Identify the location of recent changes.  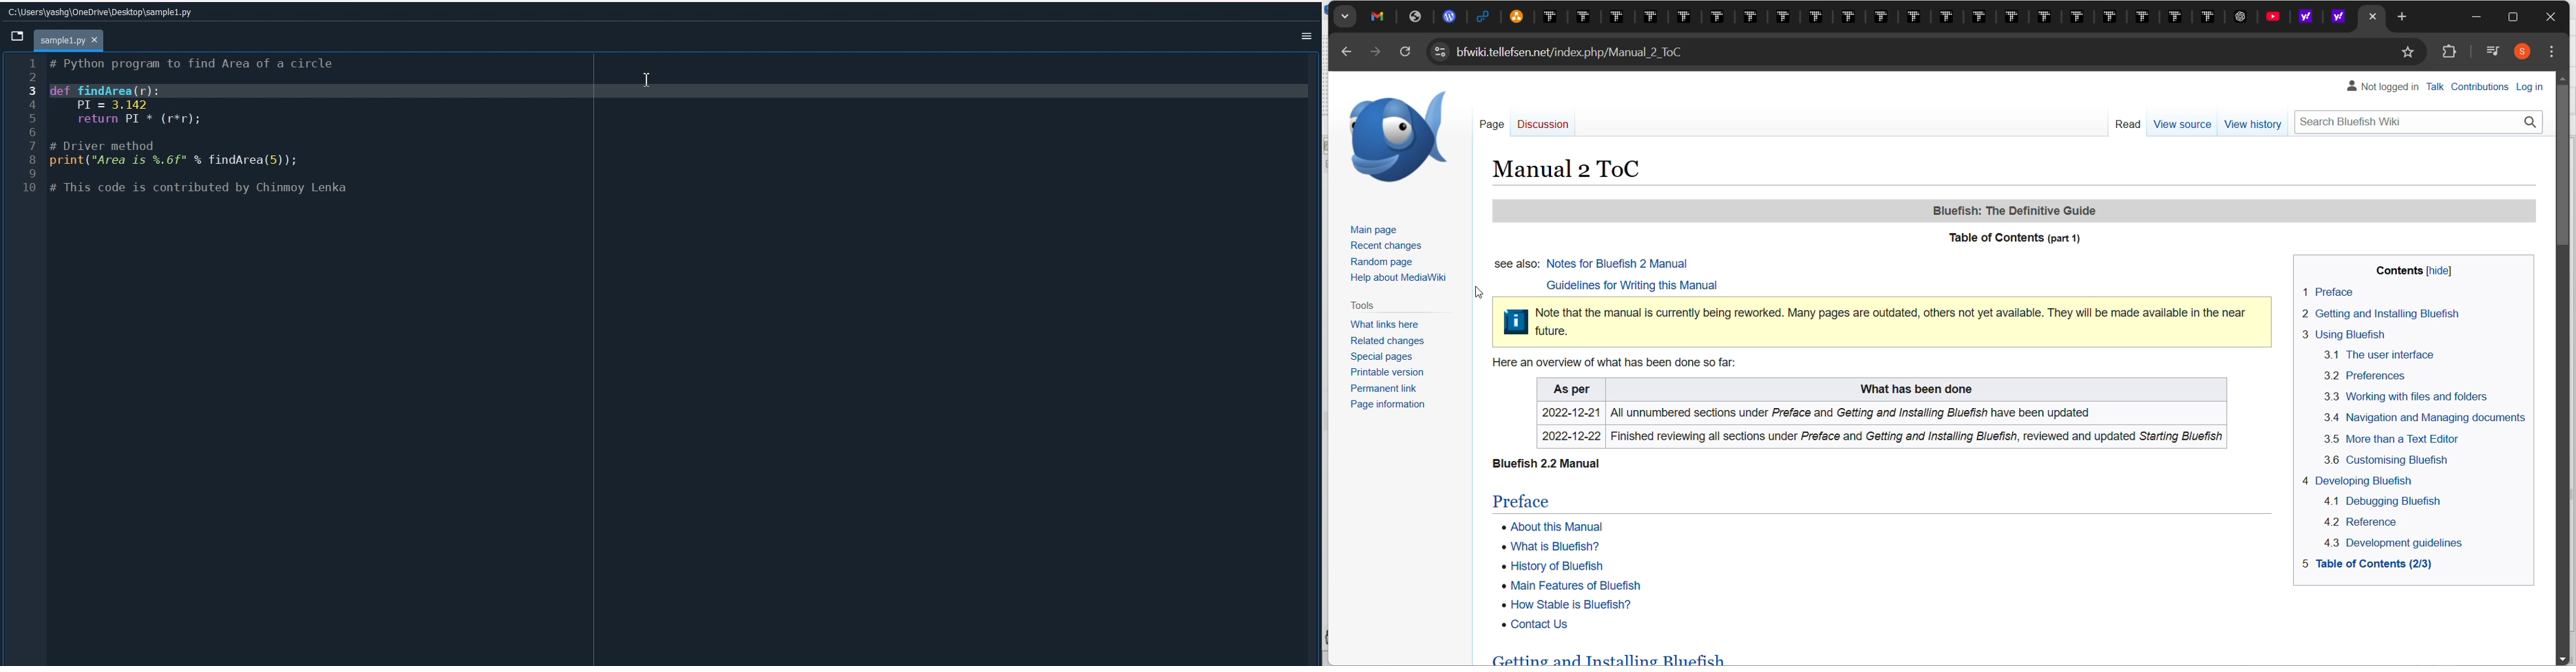
(1388, 246).